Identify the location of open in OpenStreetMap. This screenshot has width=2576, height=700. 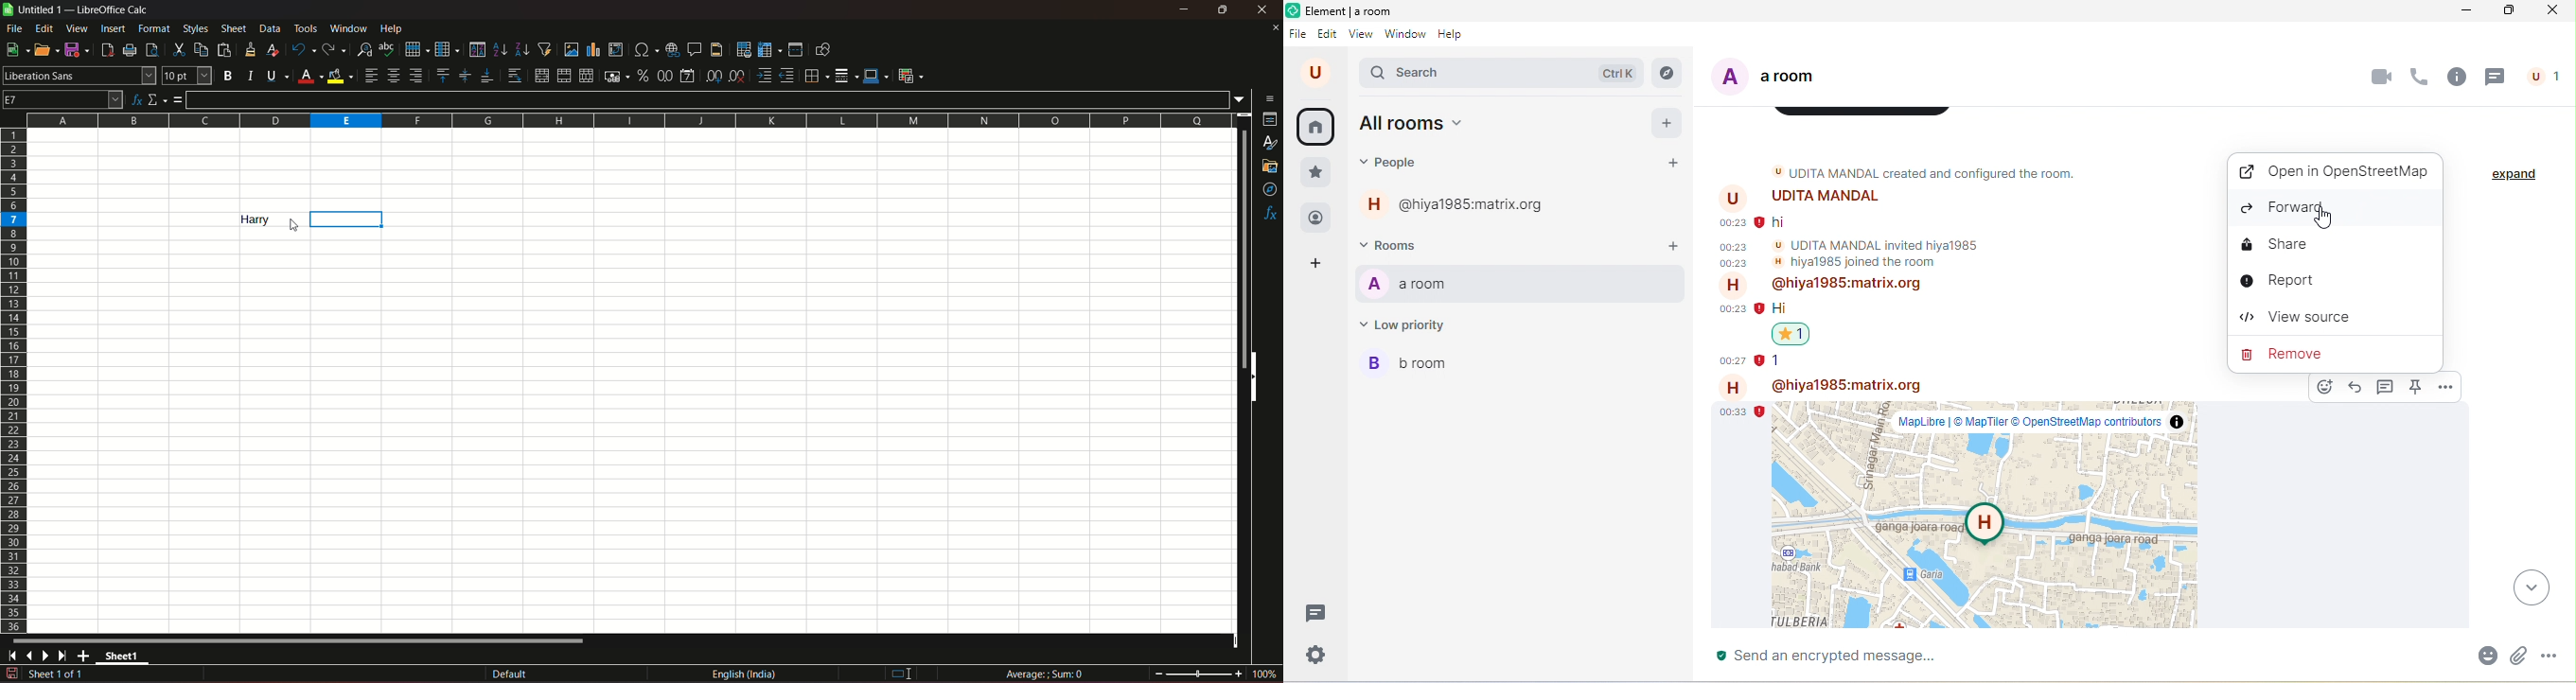
(2336, 171).